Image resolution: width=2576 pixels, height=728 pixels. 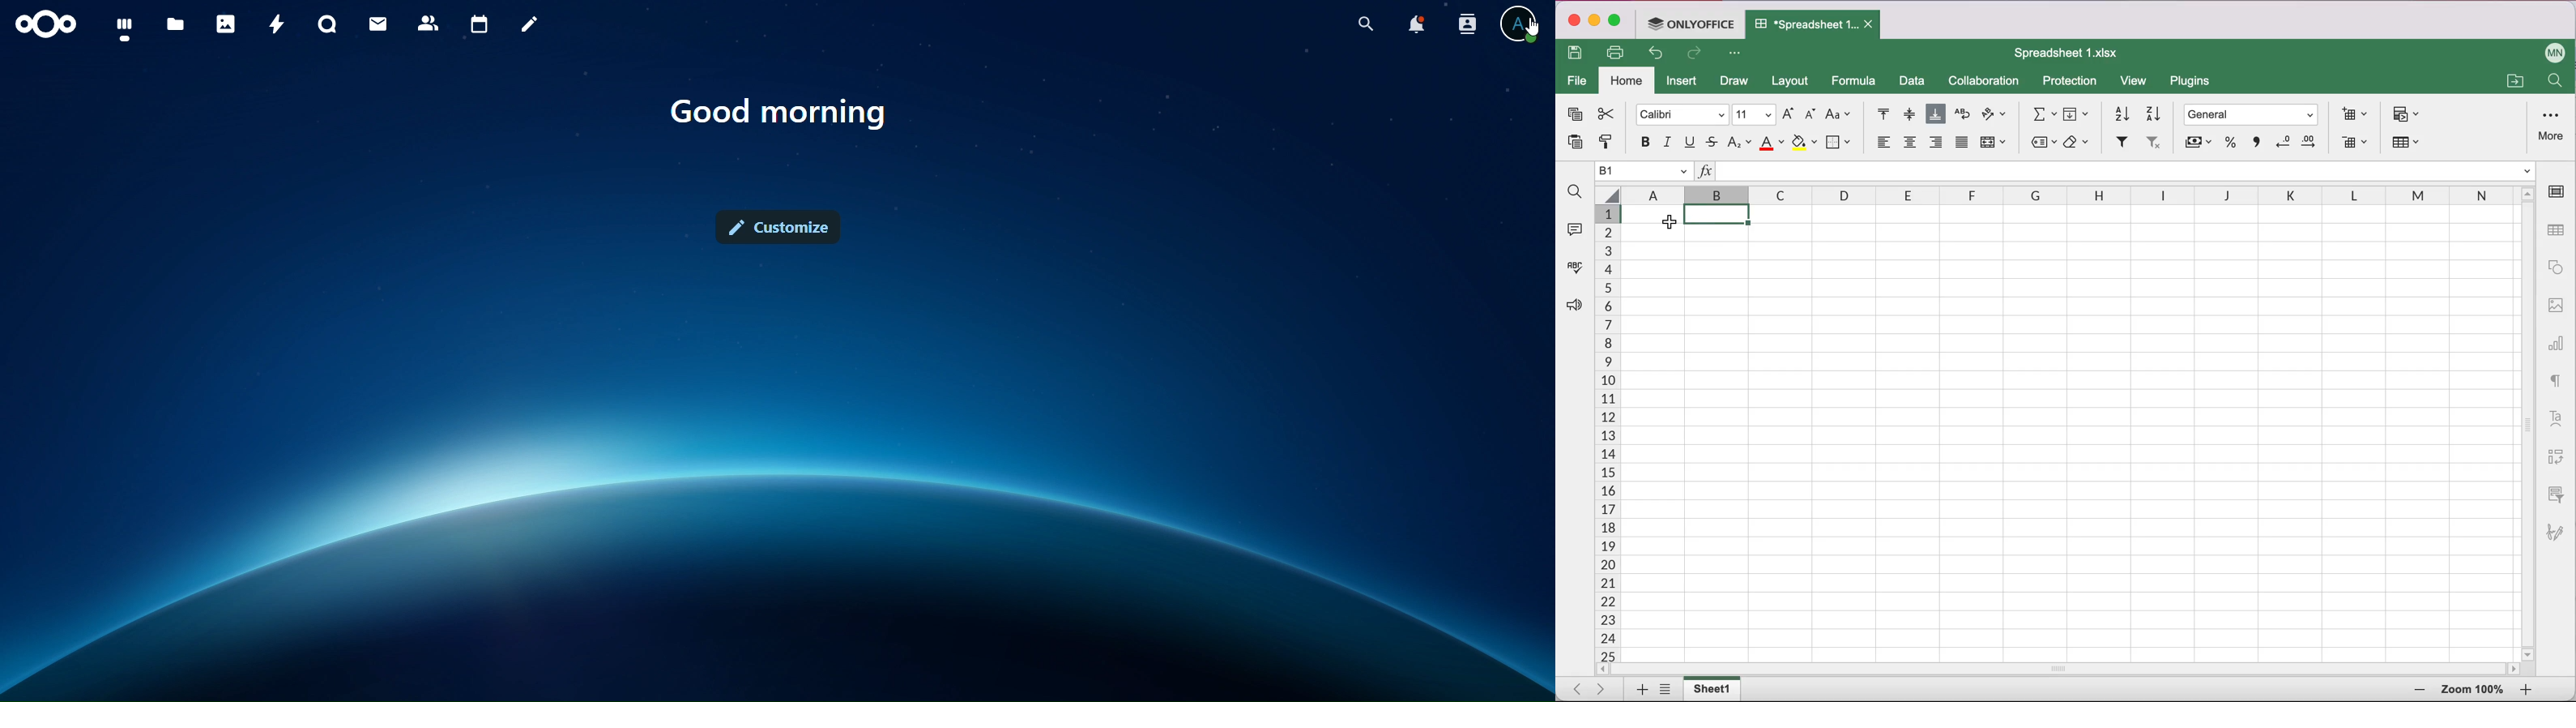 What do you see at coordinates (1793, 82) in the screenshot?
I see `layout` at bounding box center [1793, 82].